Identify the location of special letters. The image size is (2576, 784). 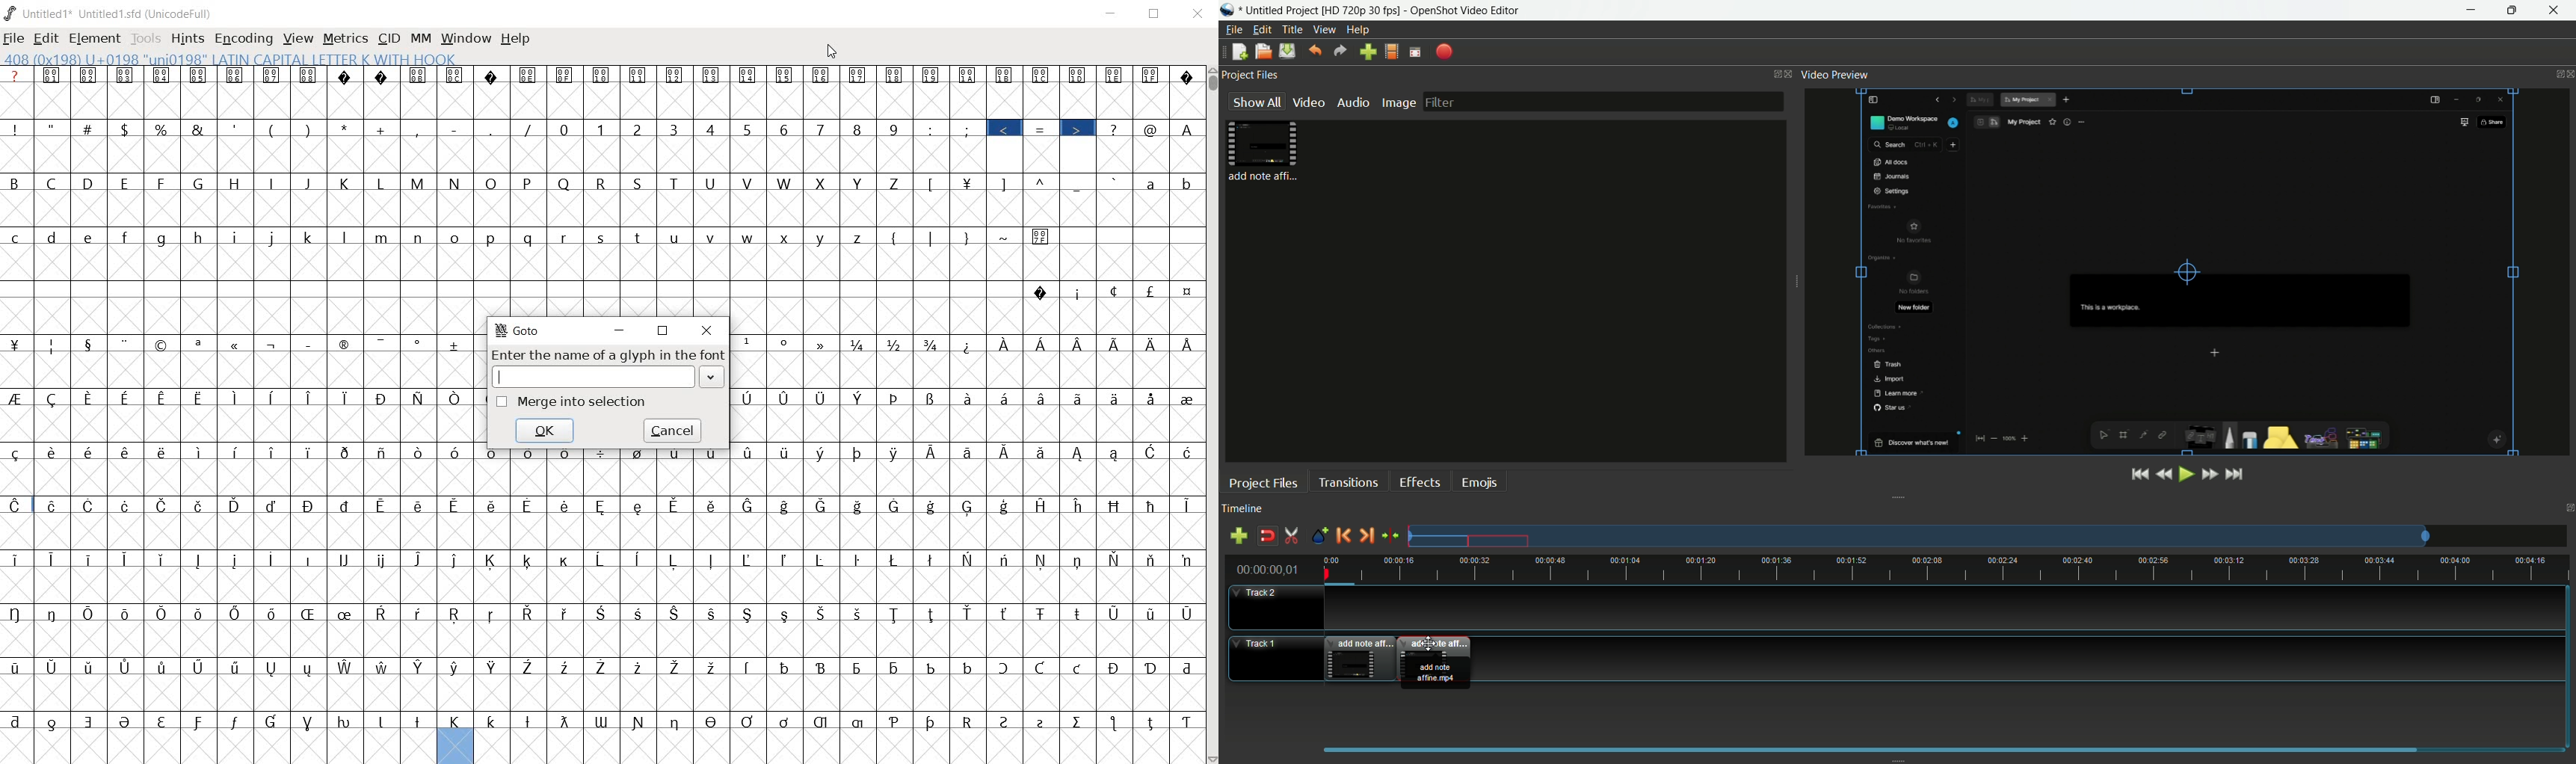
(606, 668).